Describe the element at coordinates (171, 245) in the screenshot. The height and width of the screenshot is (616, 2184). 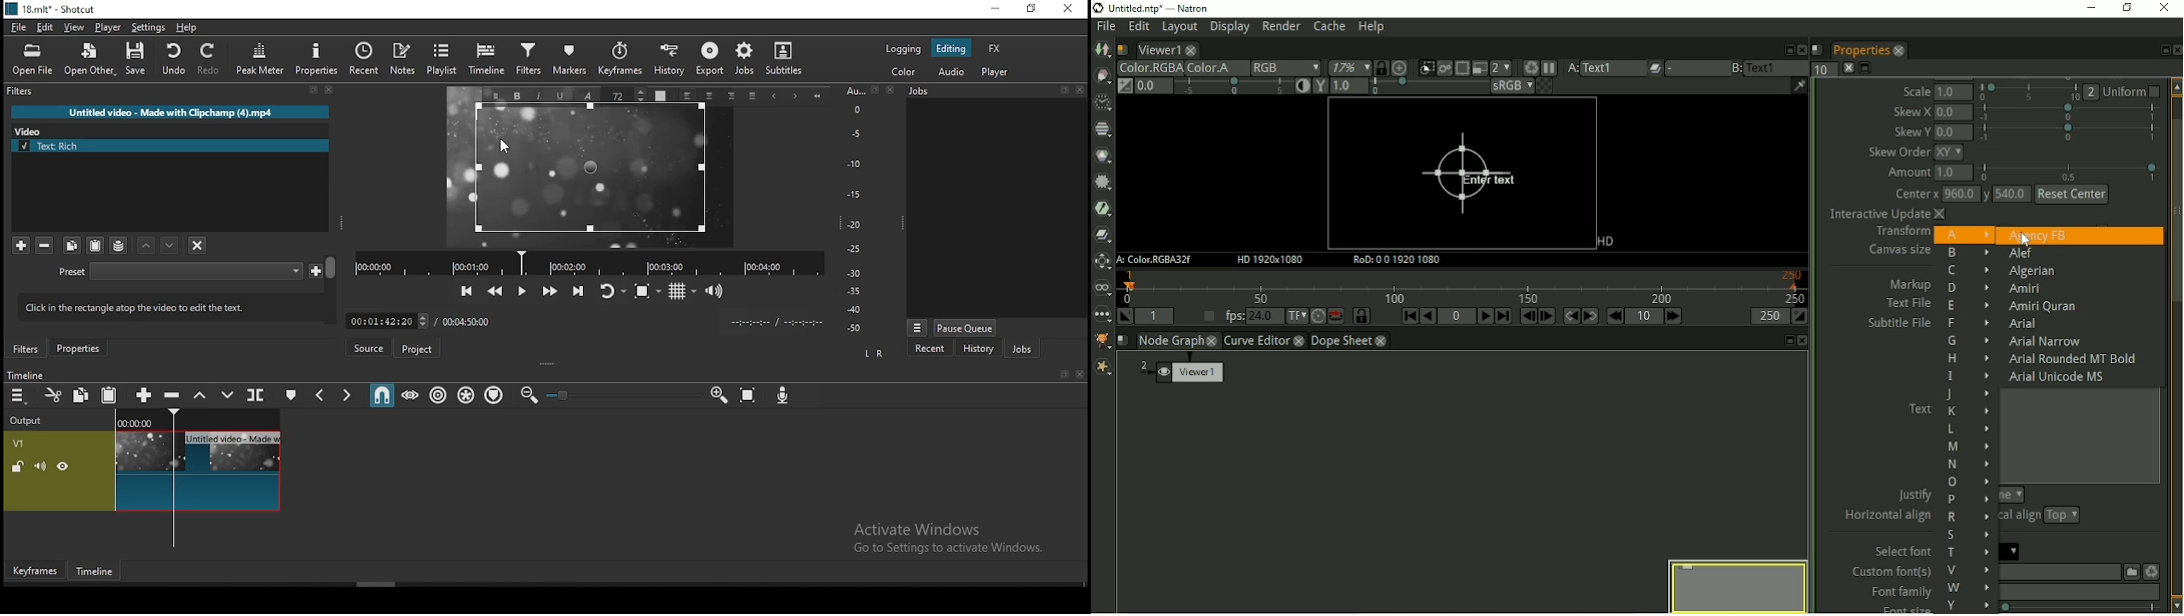
I see `move filter up` at that location.